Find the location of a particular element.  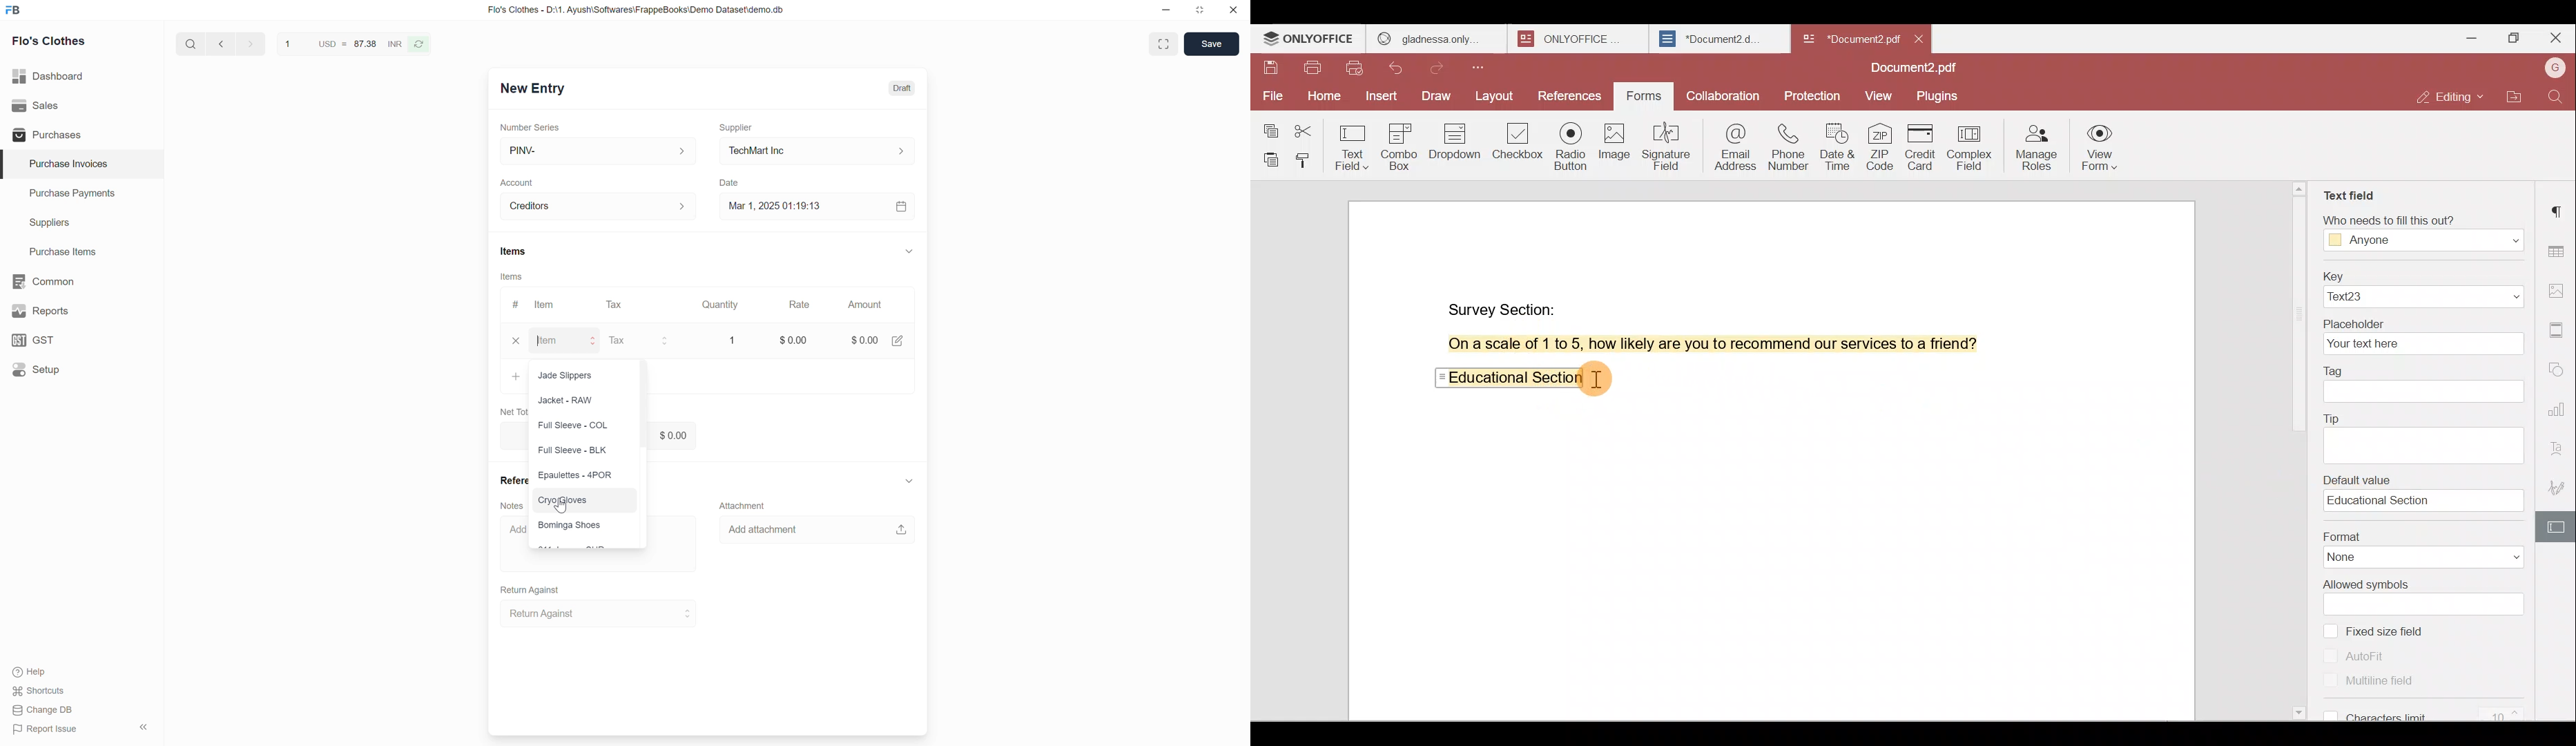

Image is located at coordinates (1613, 145).